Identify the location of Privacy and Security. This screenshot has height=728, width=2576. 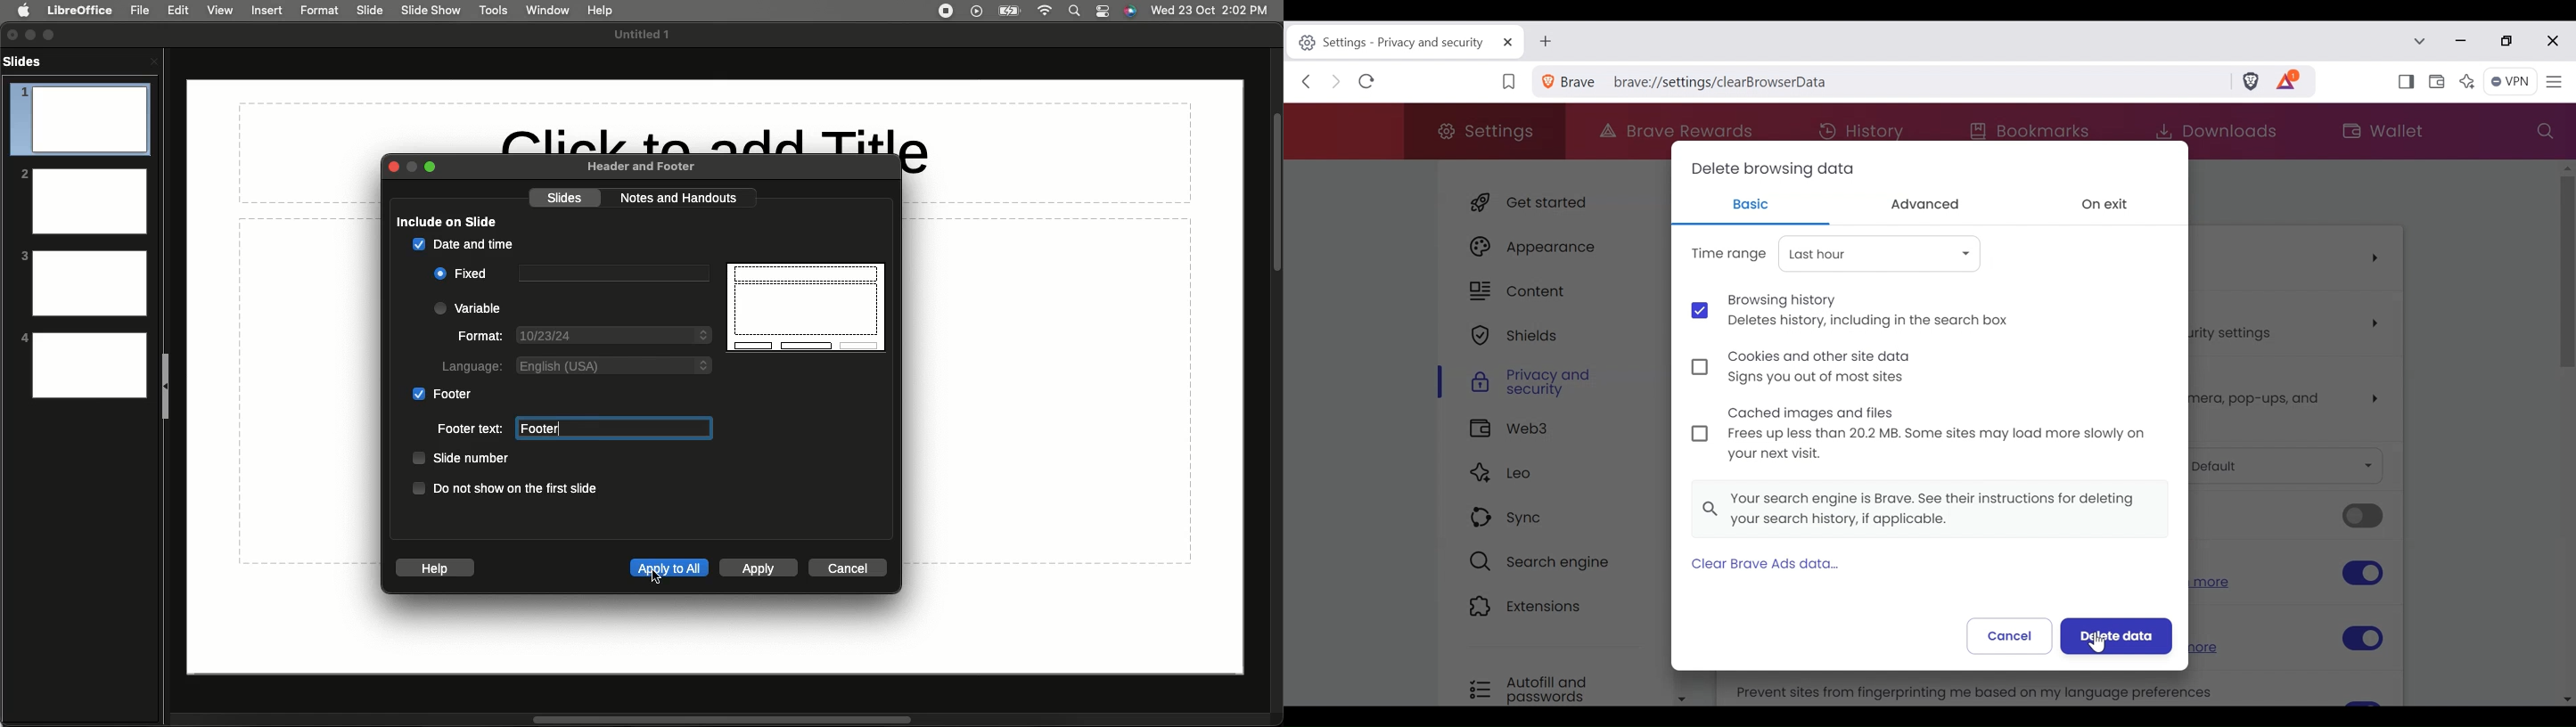
(1553, 382).